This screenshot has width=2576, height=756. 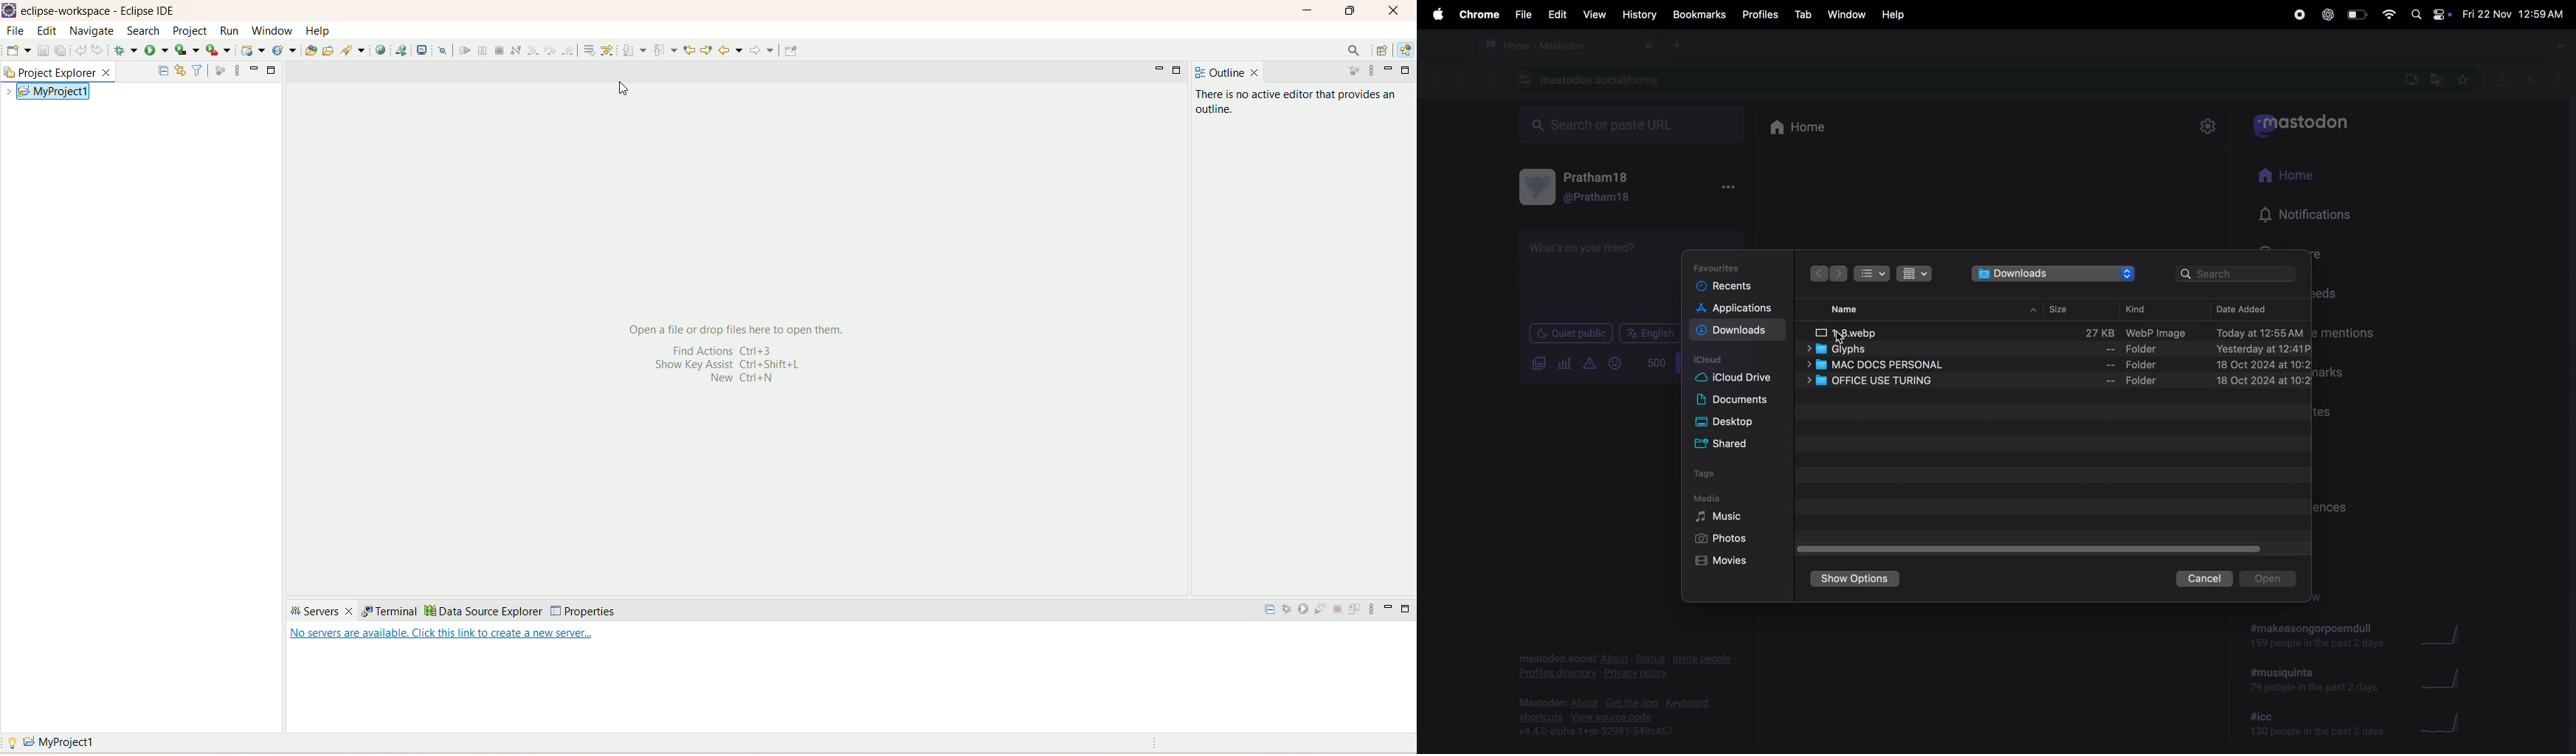 I want to click on open perspective, so click(x=1382, y=49).